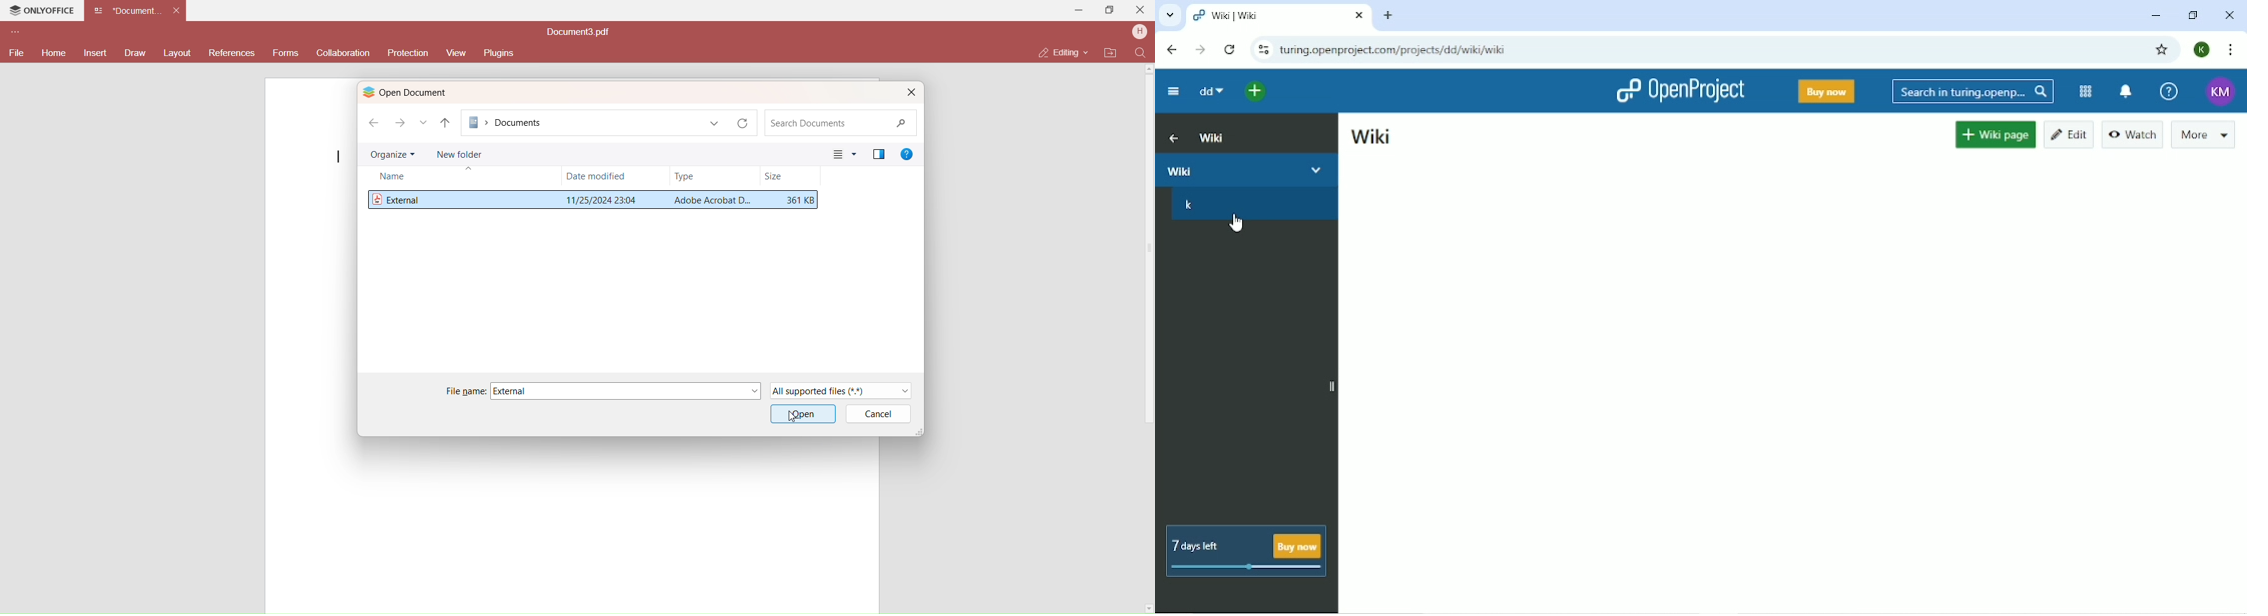  I want to click on Preview, so click(879, 153).